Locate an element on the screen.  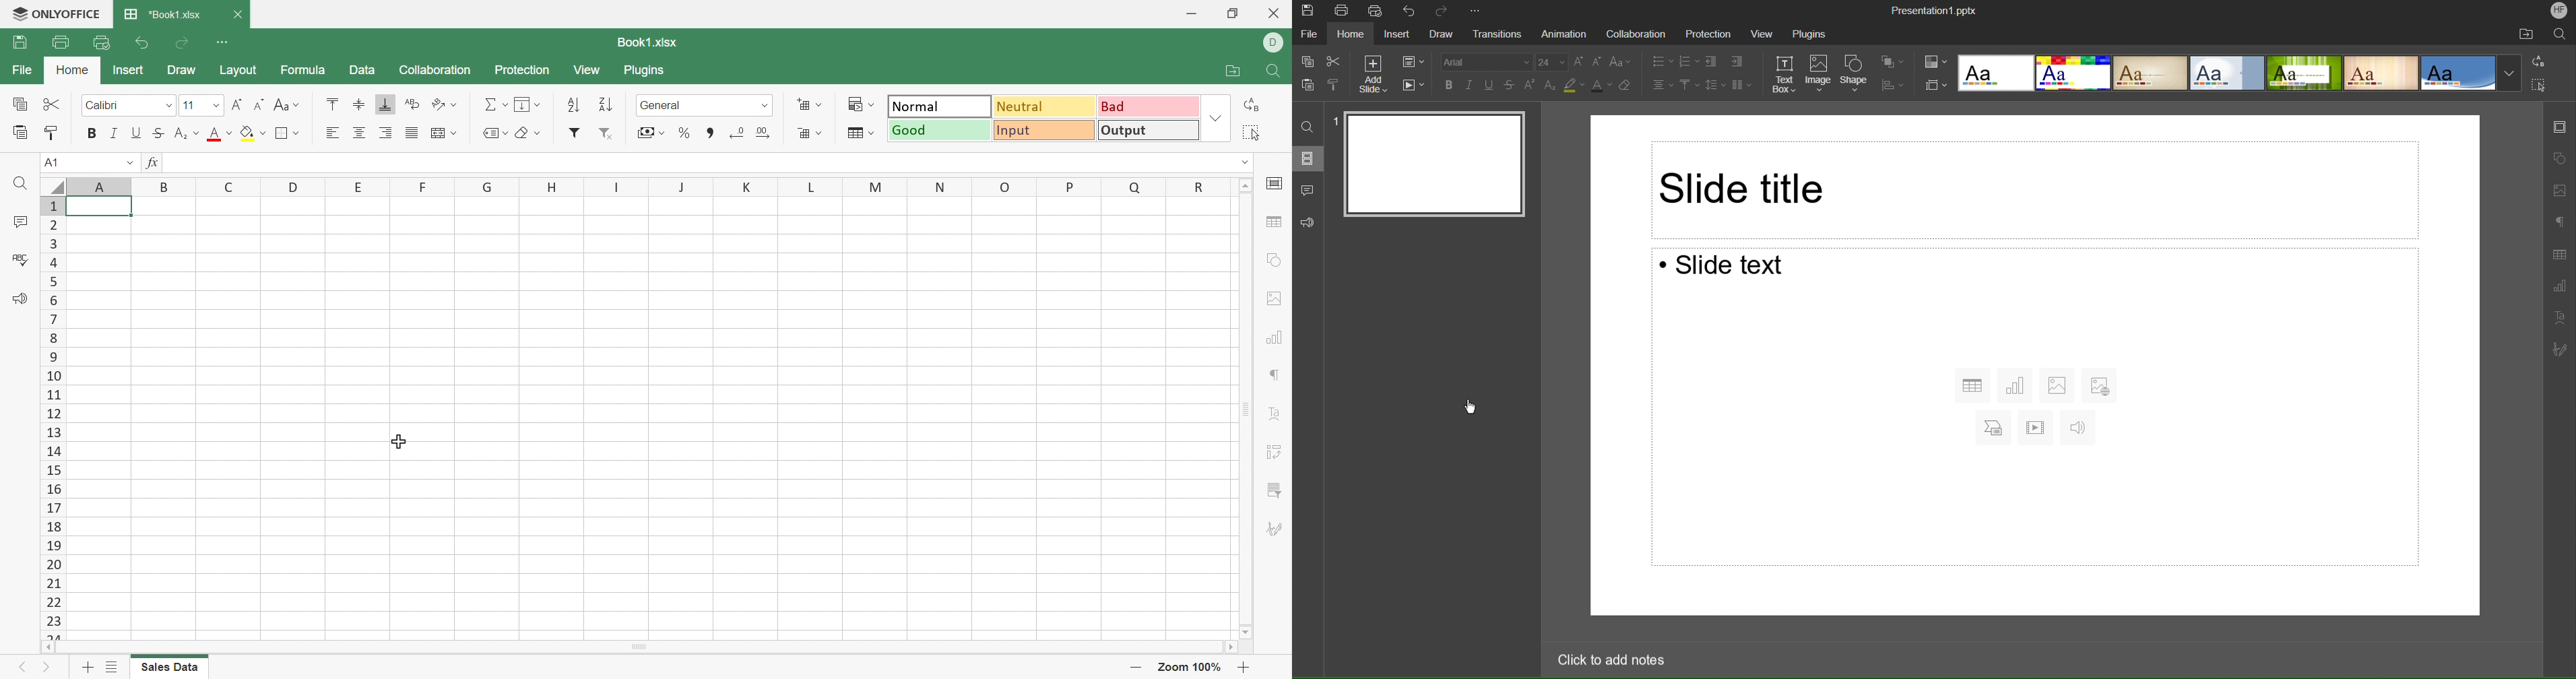
Text Box is located at coordinates (1786, 75).